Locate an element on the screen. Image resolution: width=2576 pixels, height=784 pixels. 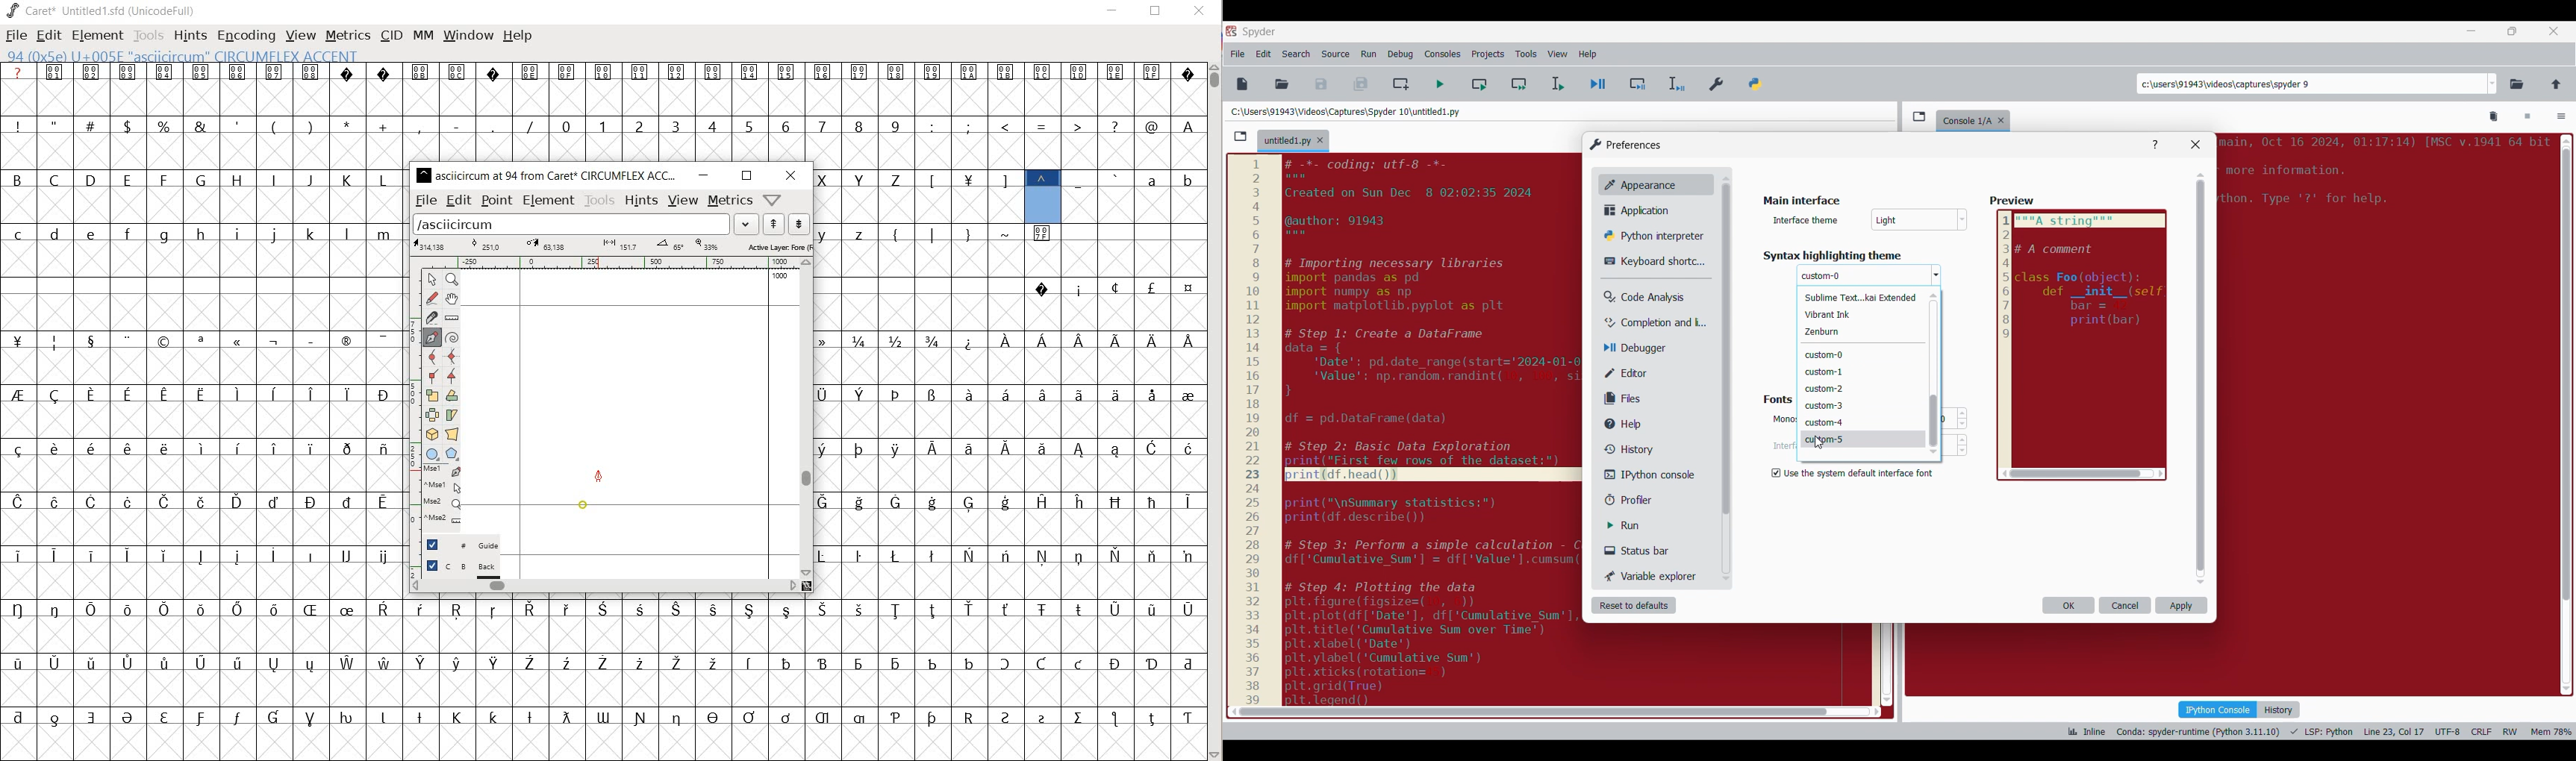
 is located at coordinates (1782, 419).